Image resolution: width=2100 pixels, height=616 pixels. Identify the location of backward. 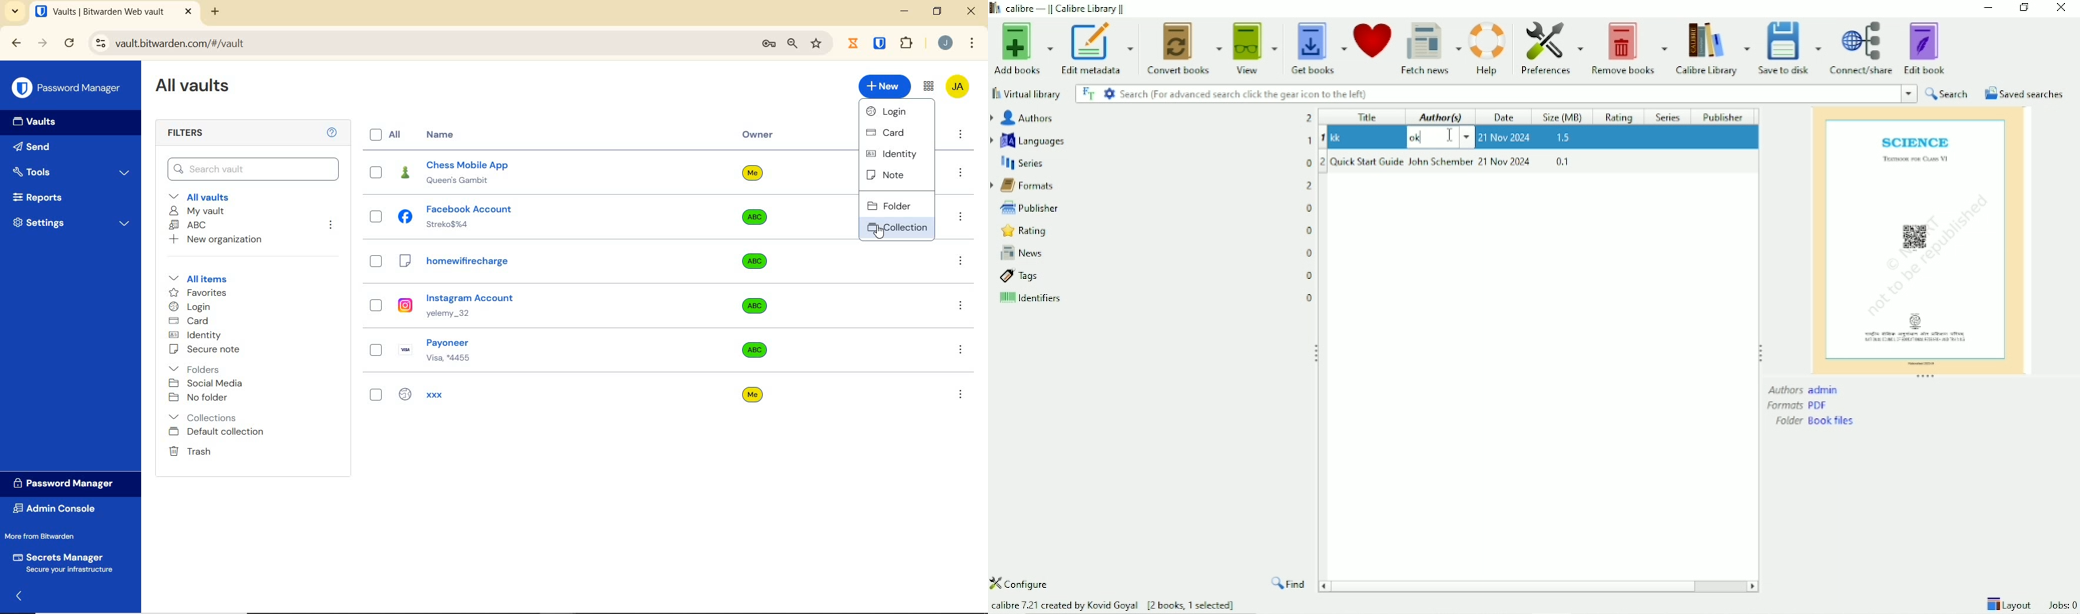
(17, 44).